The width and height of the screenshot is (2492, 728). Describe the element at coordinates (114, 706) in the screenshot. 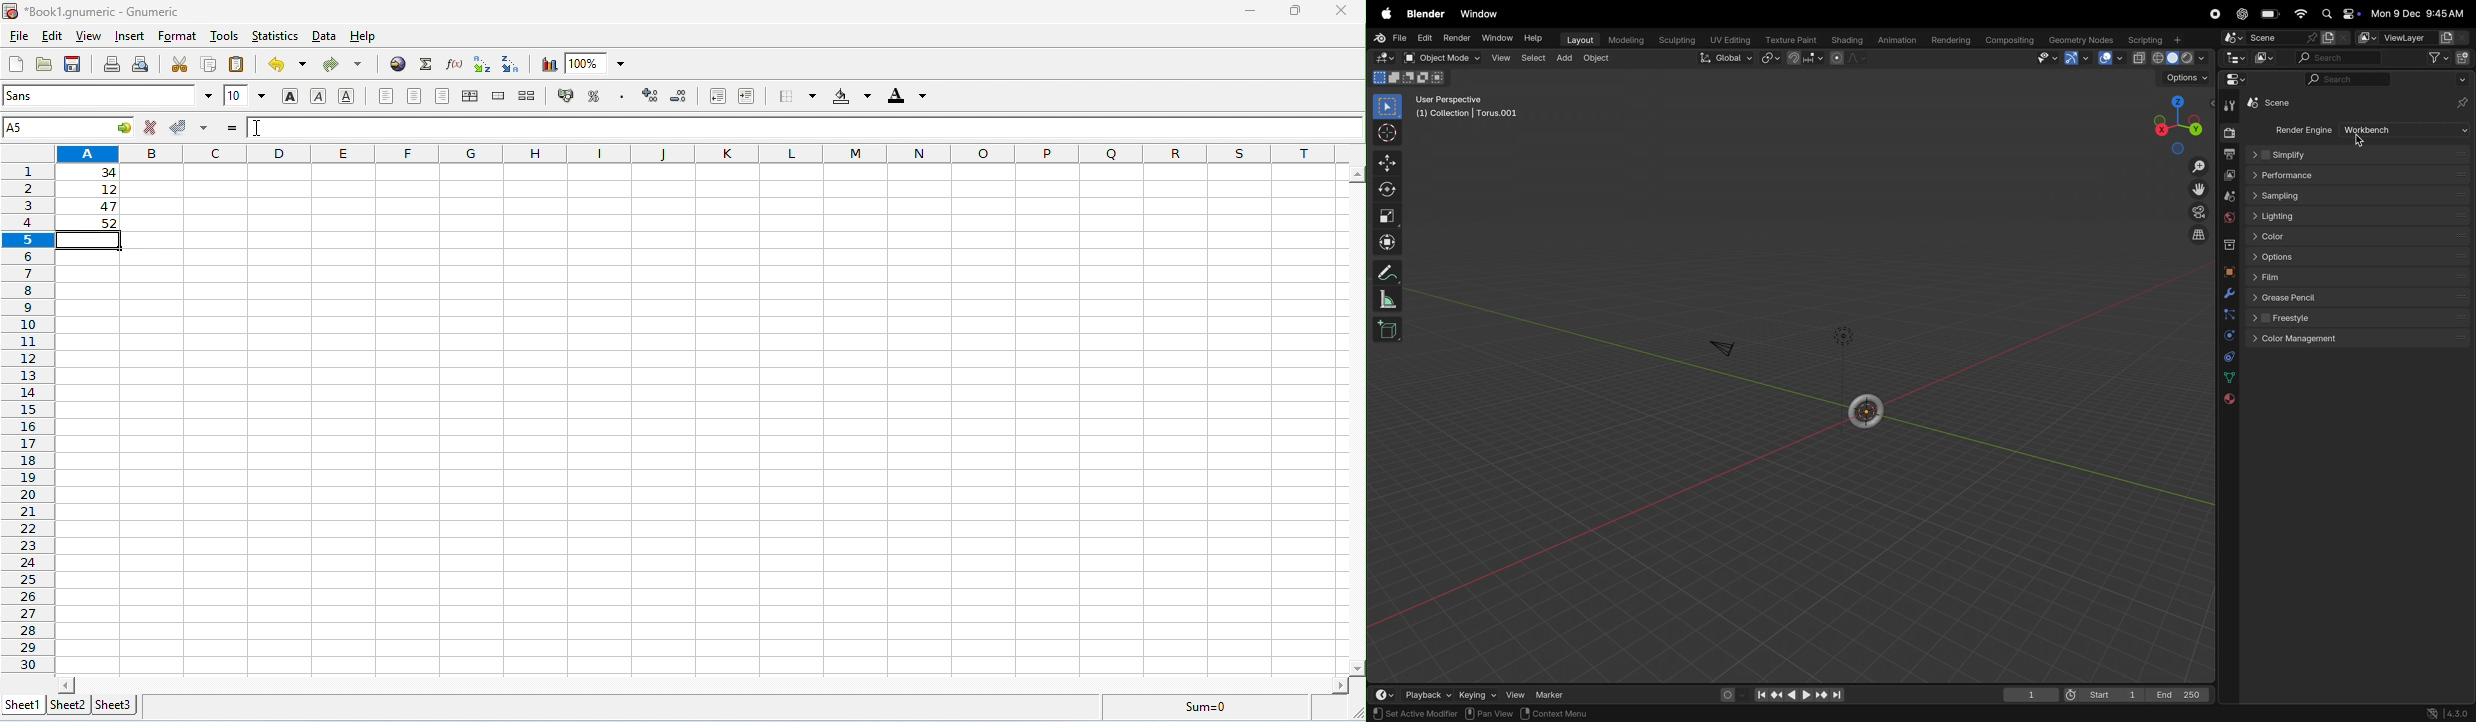

I see `sheet3` at that location.